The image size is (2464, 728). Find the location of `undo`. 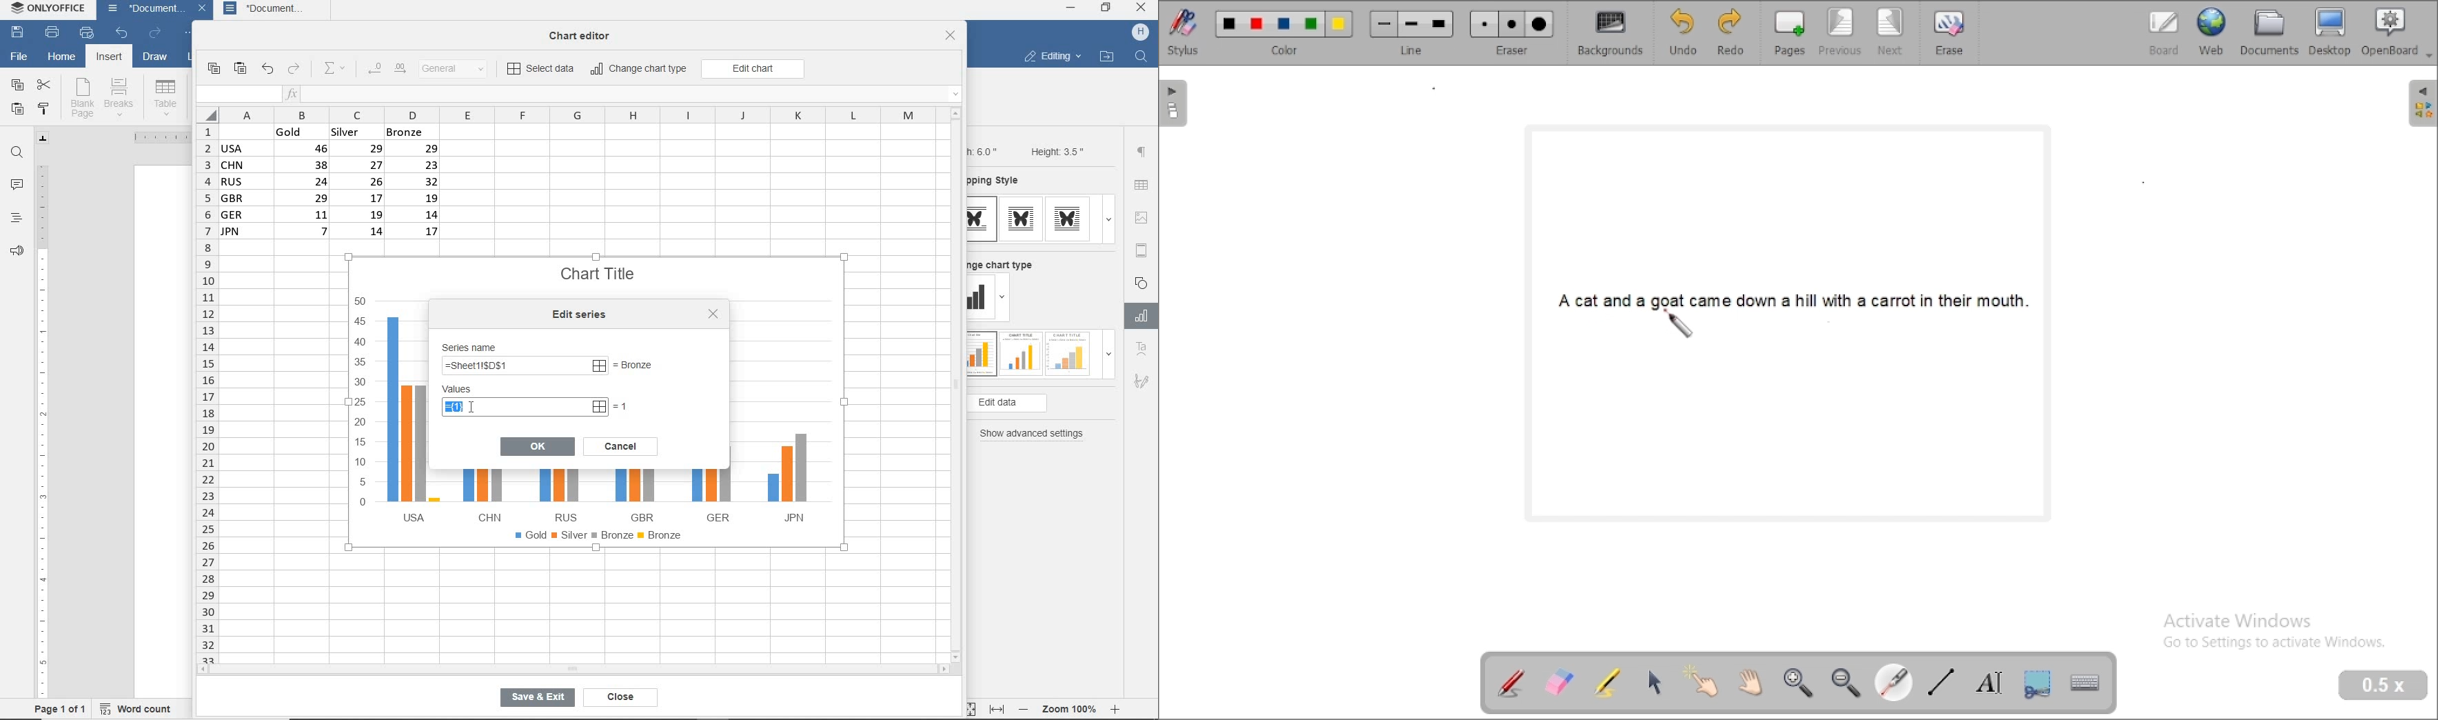

undo is located at coordinates (267, 70).